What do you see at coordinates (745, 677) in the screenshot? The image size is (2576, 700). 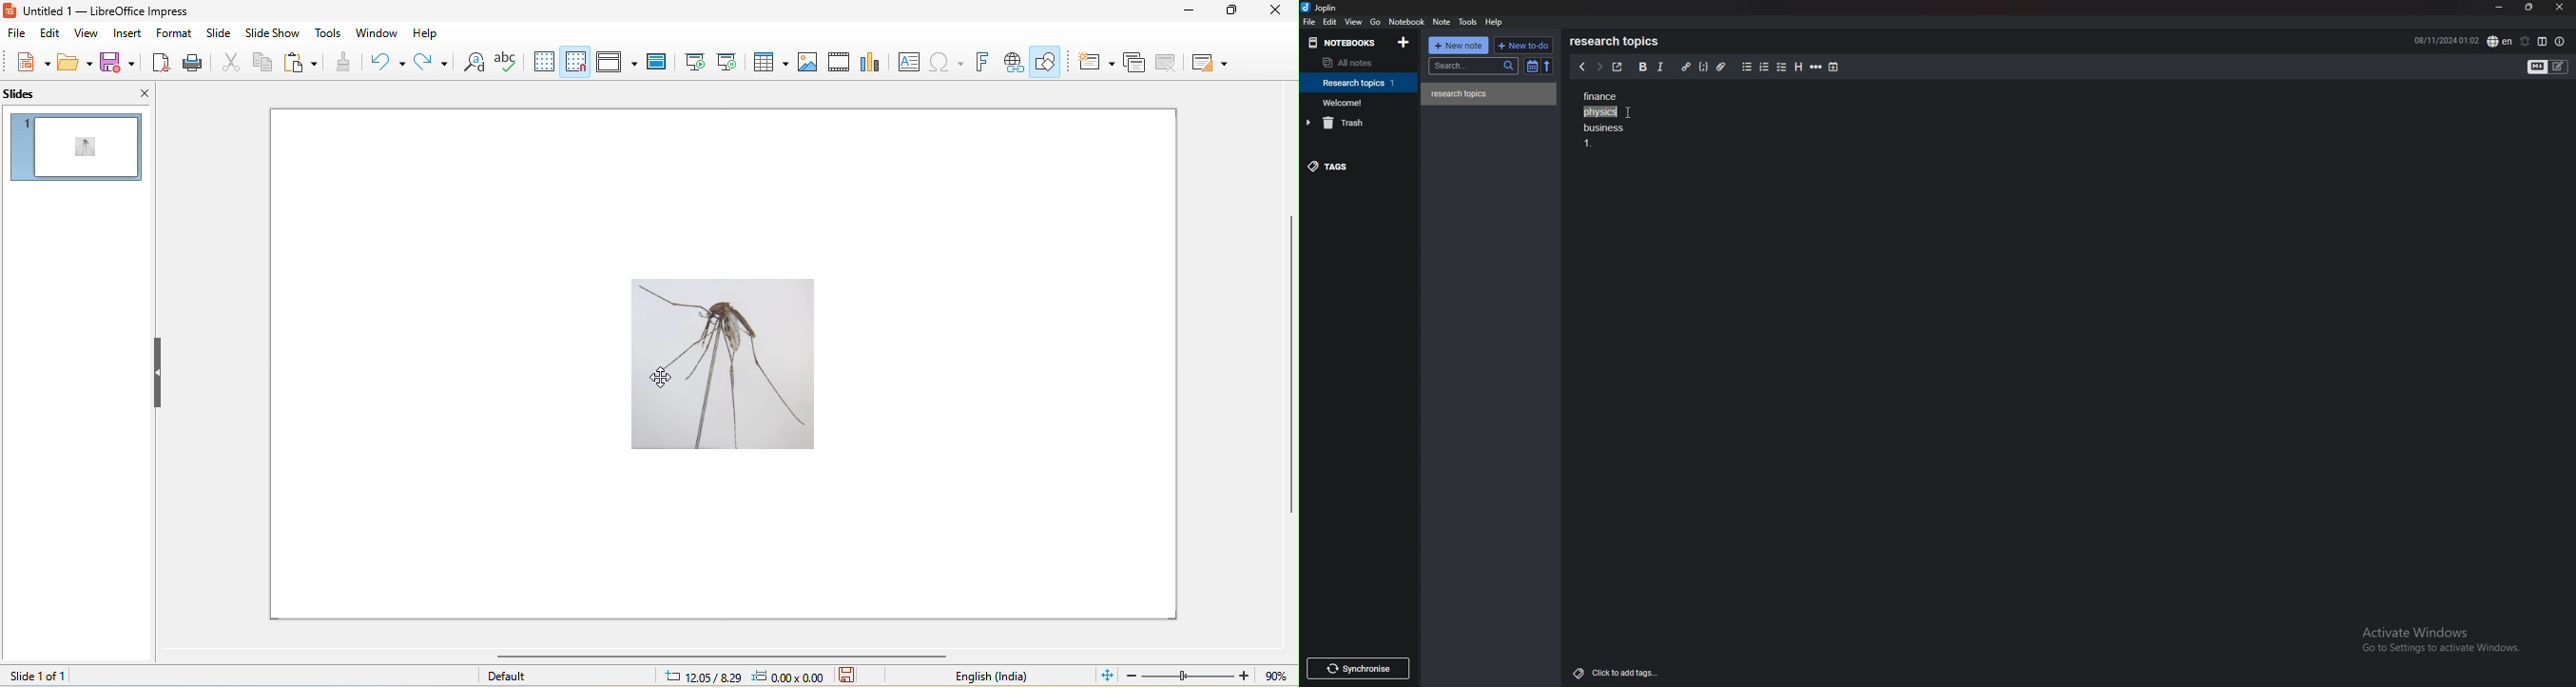 I see `cursor and object position` at bounding box center [745, 677].